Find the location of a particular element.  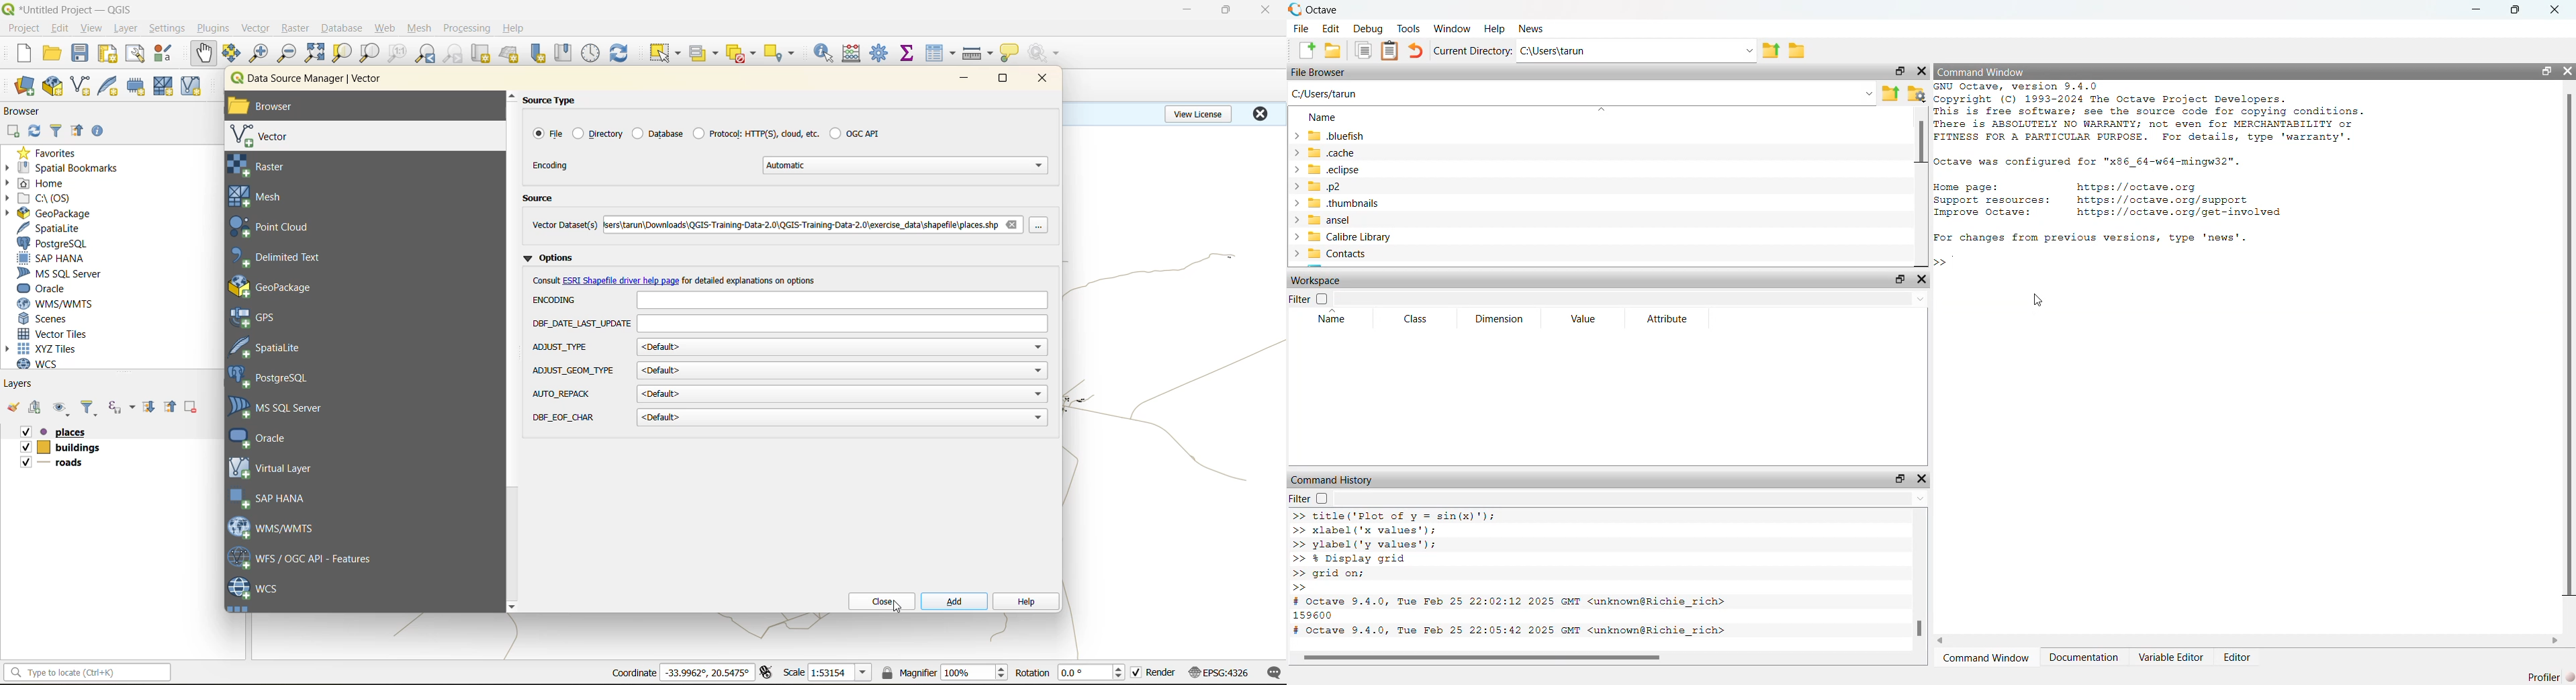

folder is located at coordinates (1797, 51).